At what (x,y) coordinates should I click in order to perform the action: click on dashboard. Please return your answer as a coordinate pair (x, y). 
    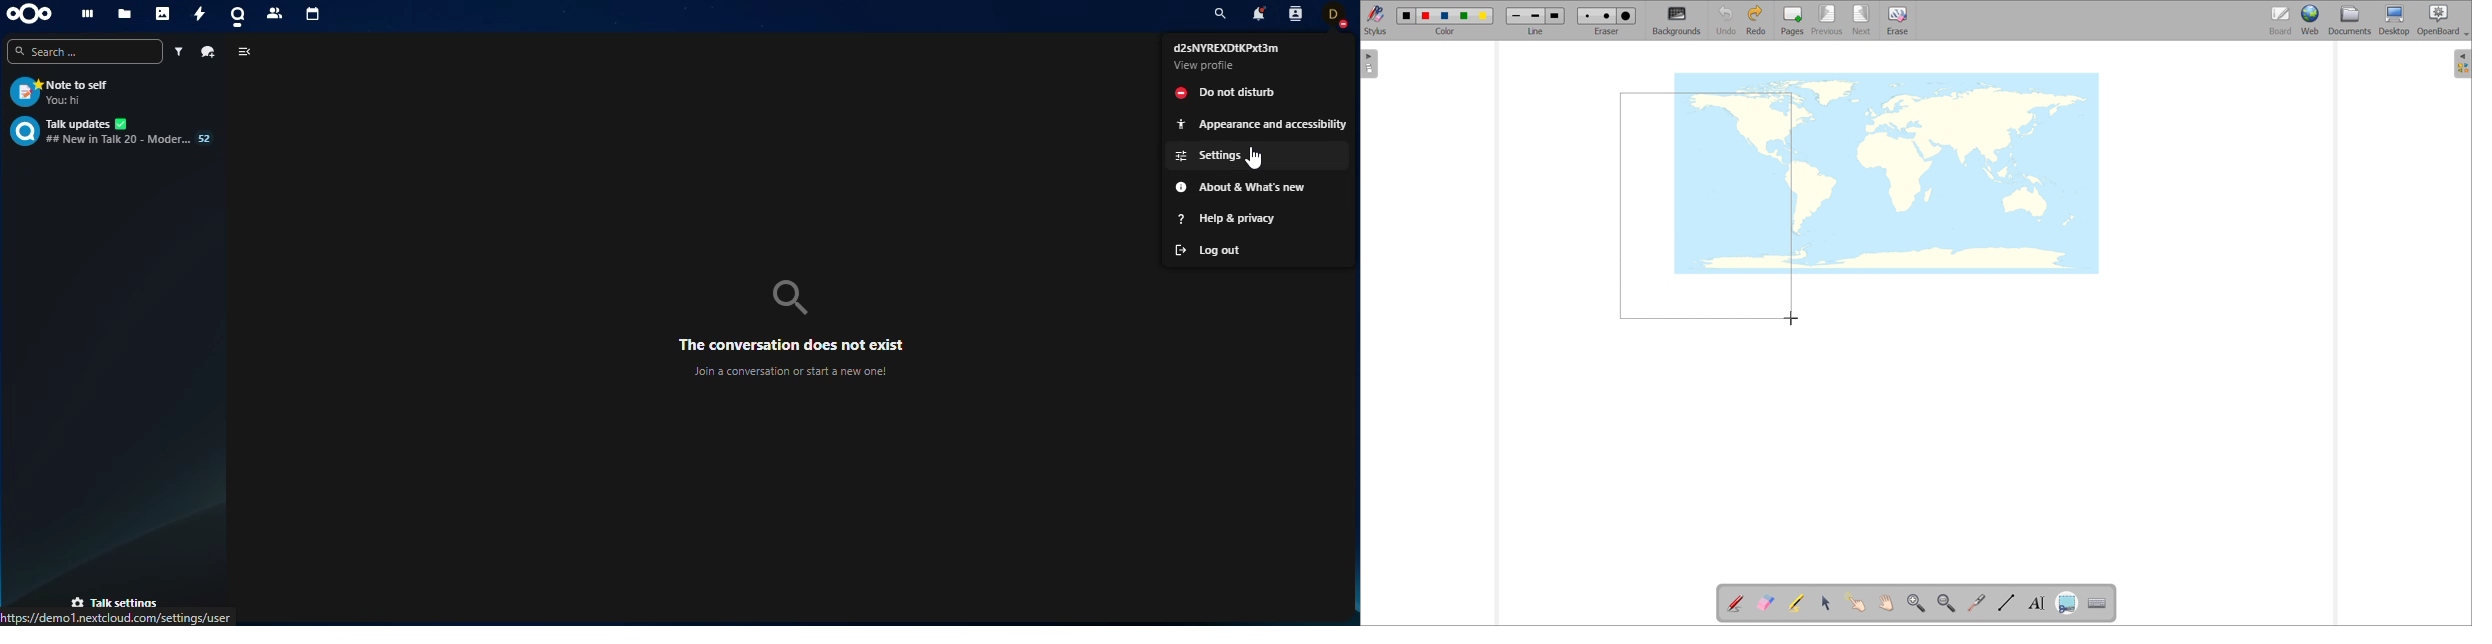
    Looking at the image, I should click on (87, 14).